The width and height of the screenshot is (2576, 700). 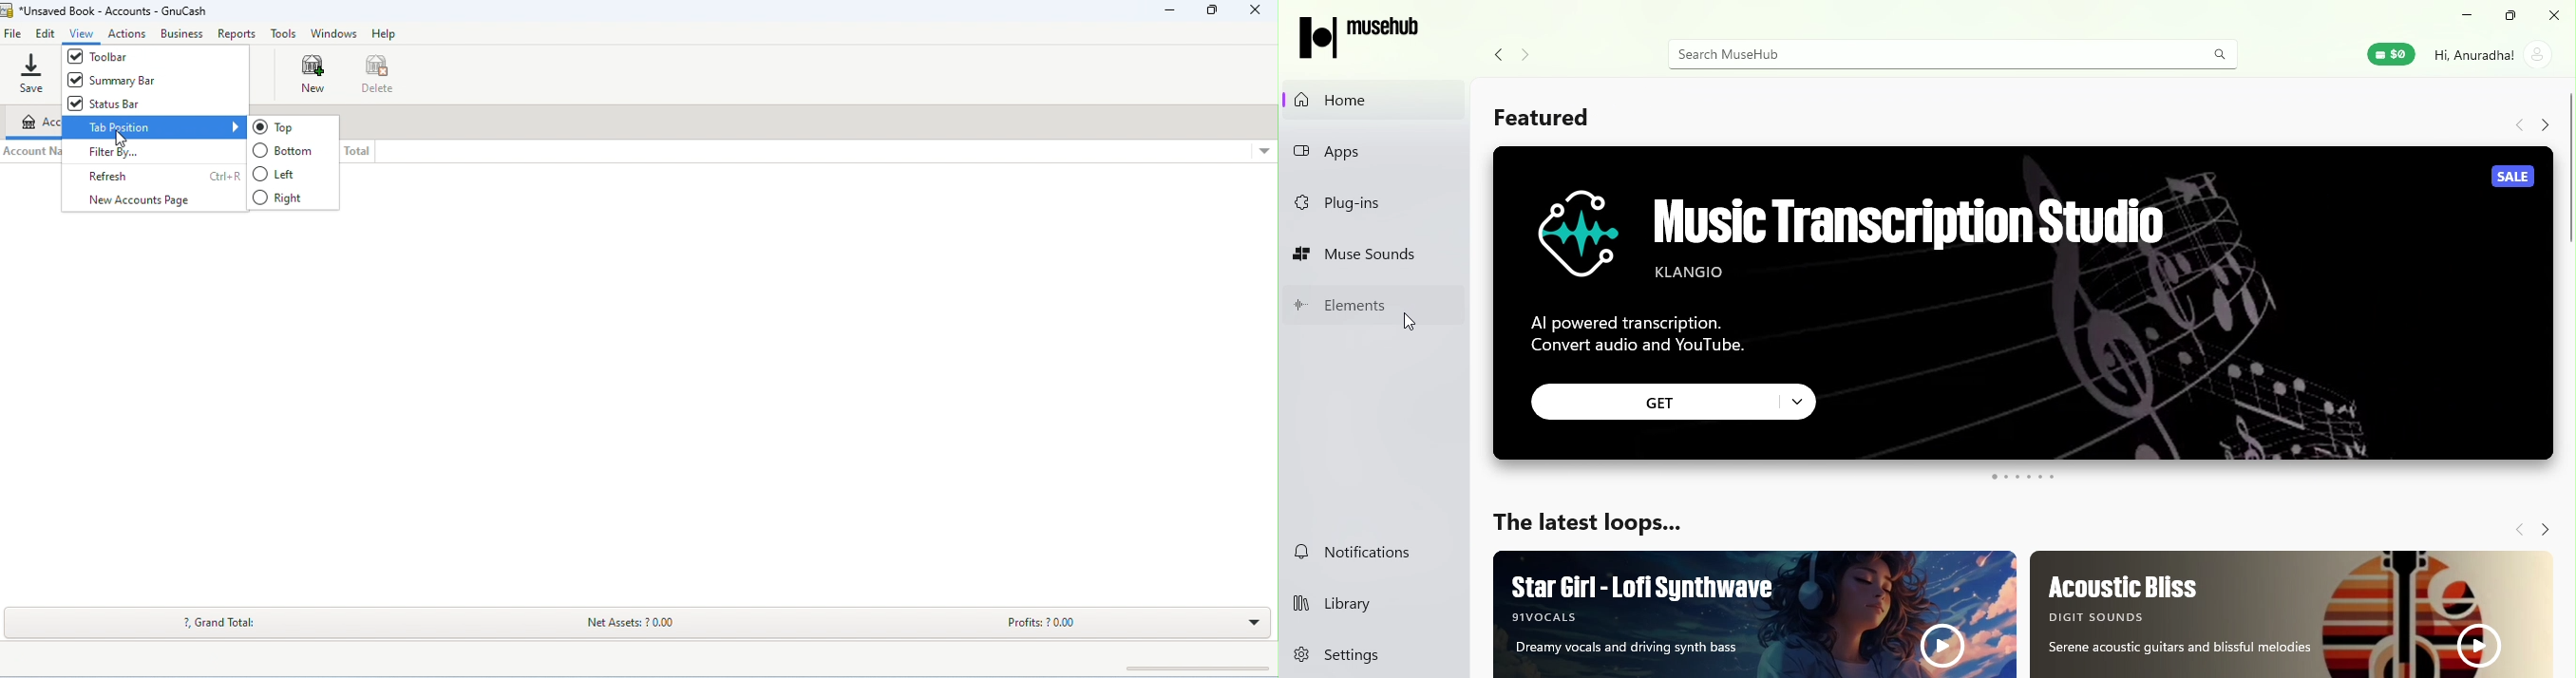 What do you see at coordinates (1943, 56) in the screenshot?
I see `Search bar` at bounding box center [1943, 56].